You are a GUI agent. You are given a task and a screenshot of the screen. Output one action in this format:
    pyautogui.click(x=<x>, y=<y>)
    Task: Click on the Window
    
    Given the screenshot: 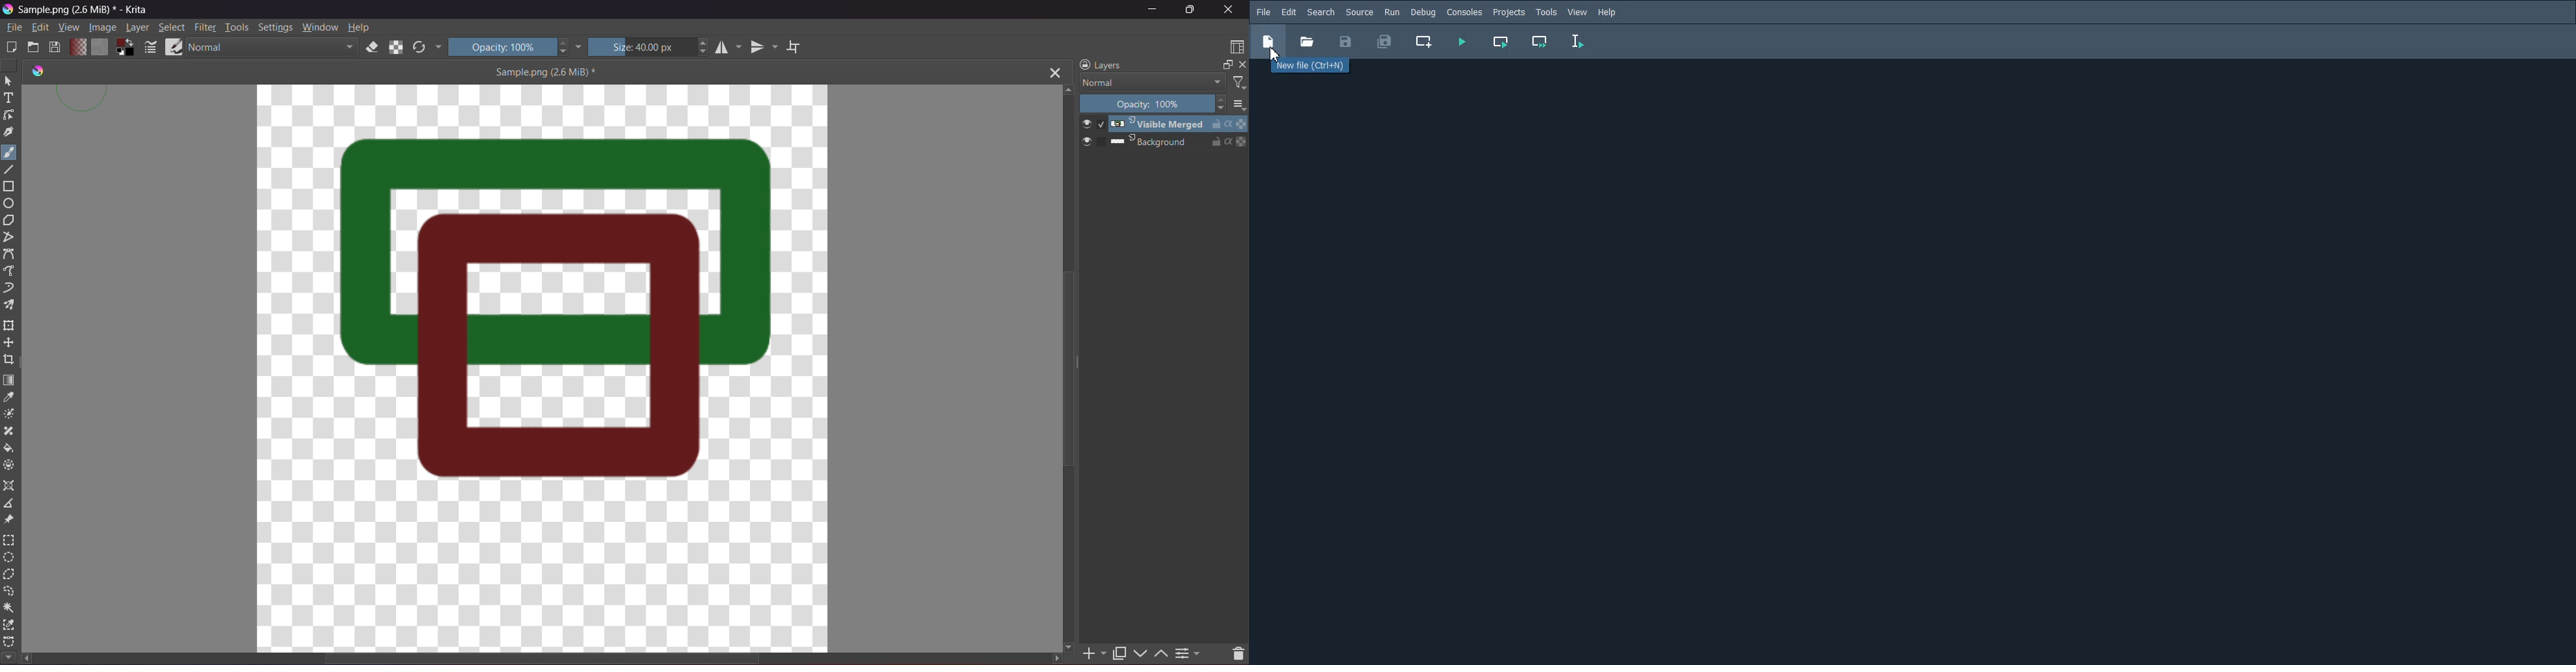 What is the action you would take?
    pyautogui.click(x=320, y=27)
    